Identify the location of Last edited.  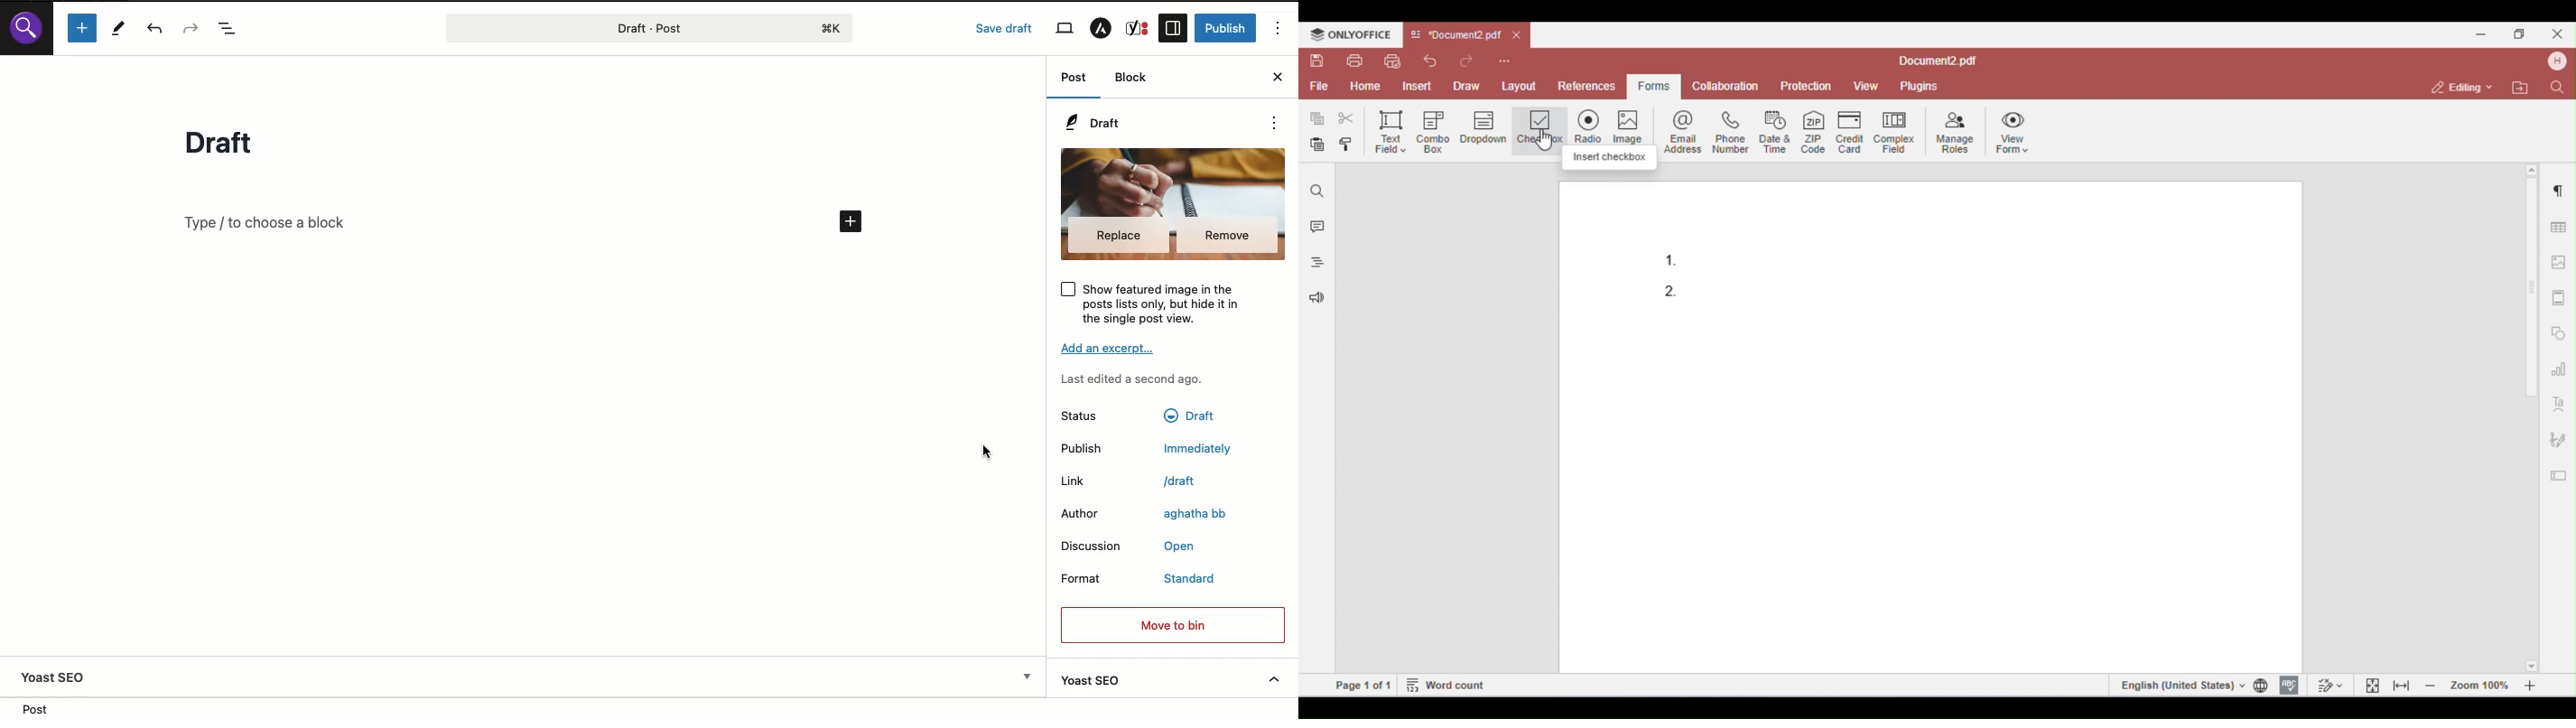
(1133, 379).